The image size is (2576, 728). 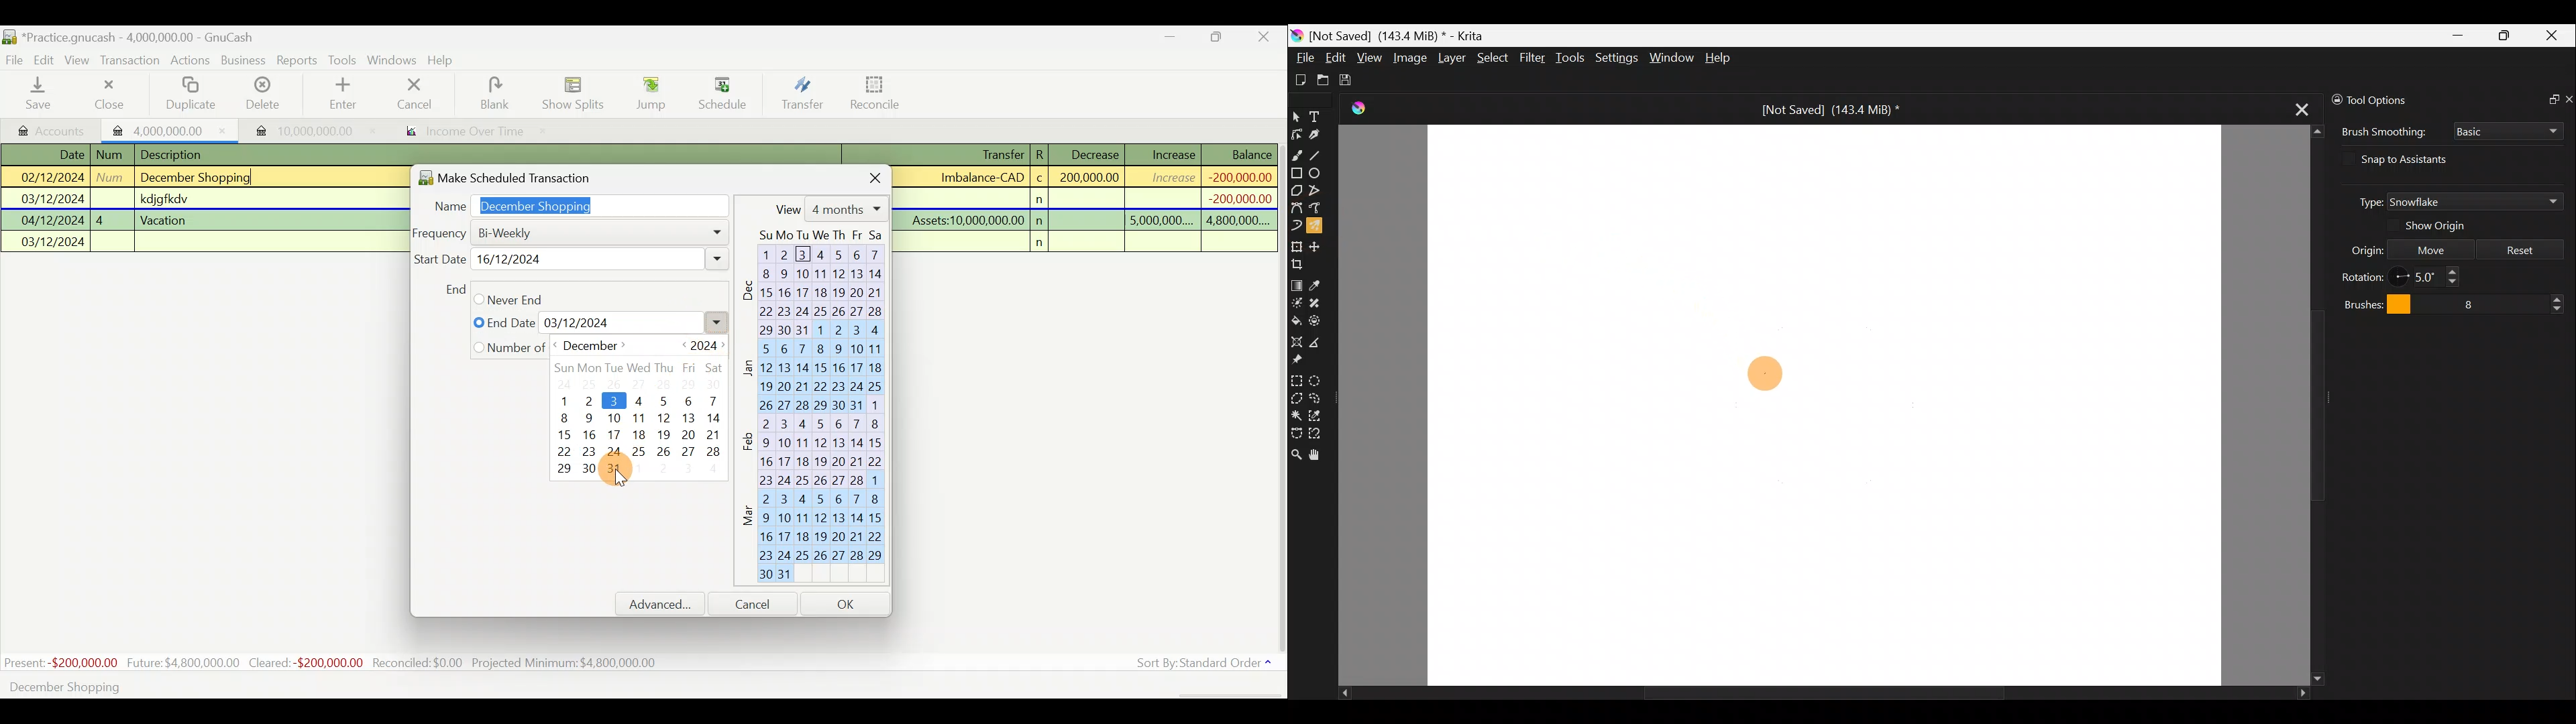 I want to click on Pan tool, so click(x=1319, y=457).